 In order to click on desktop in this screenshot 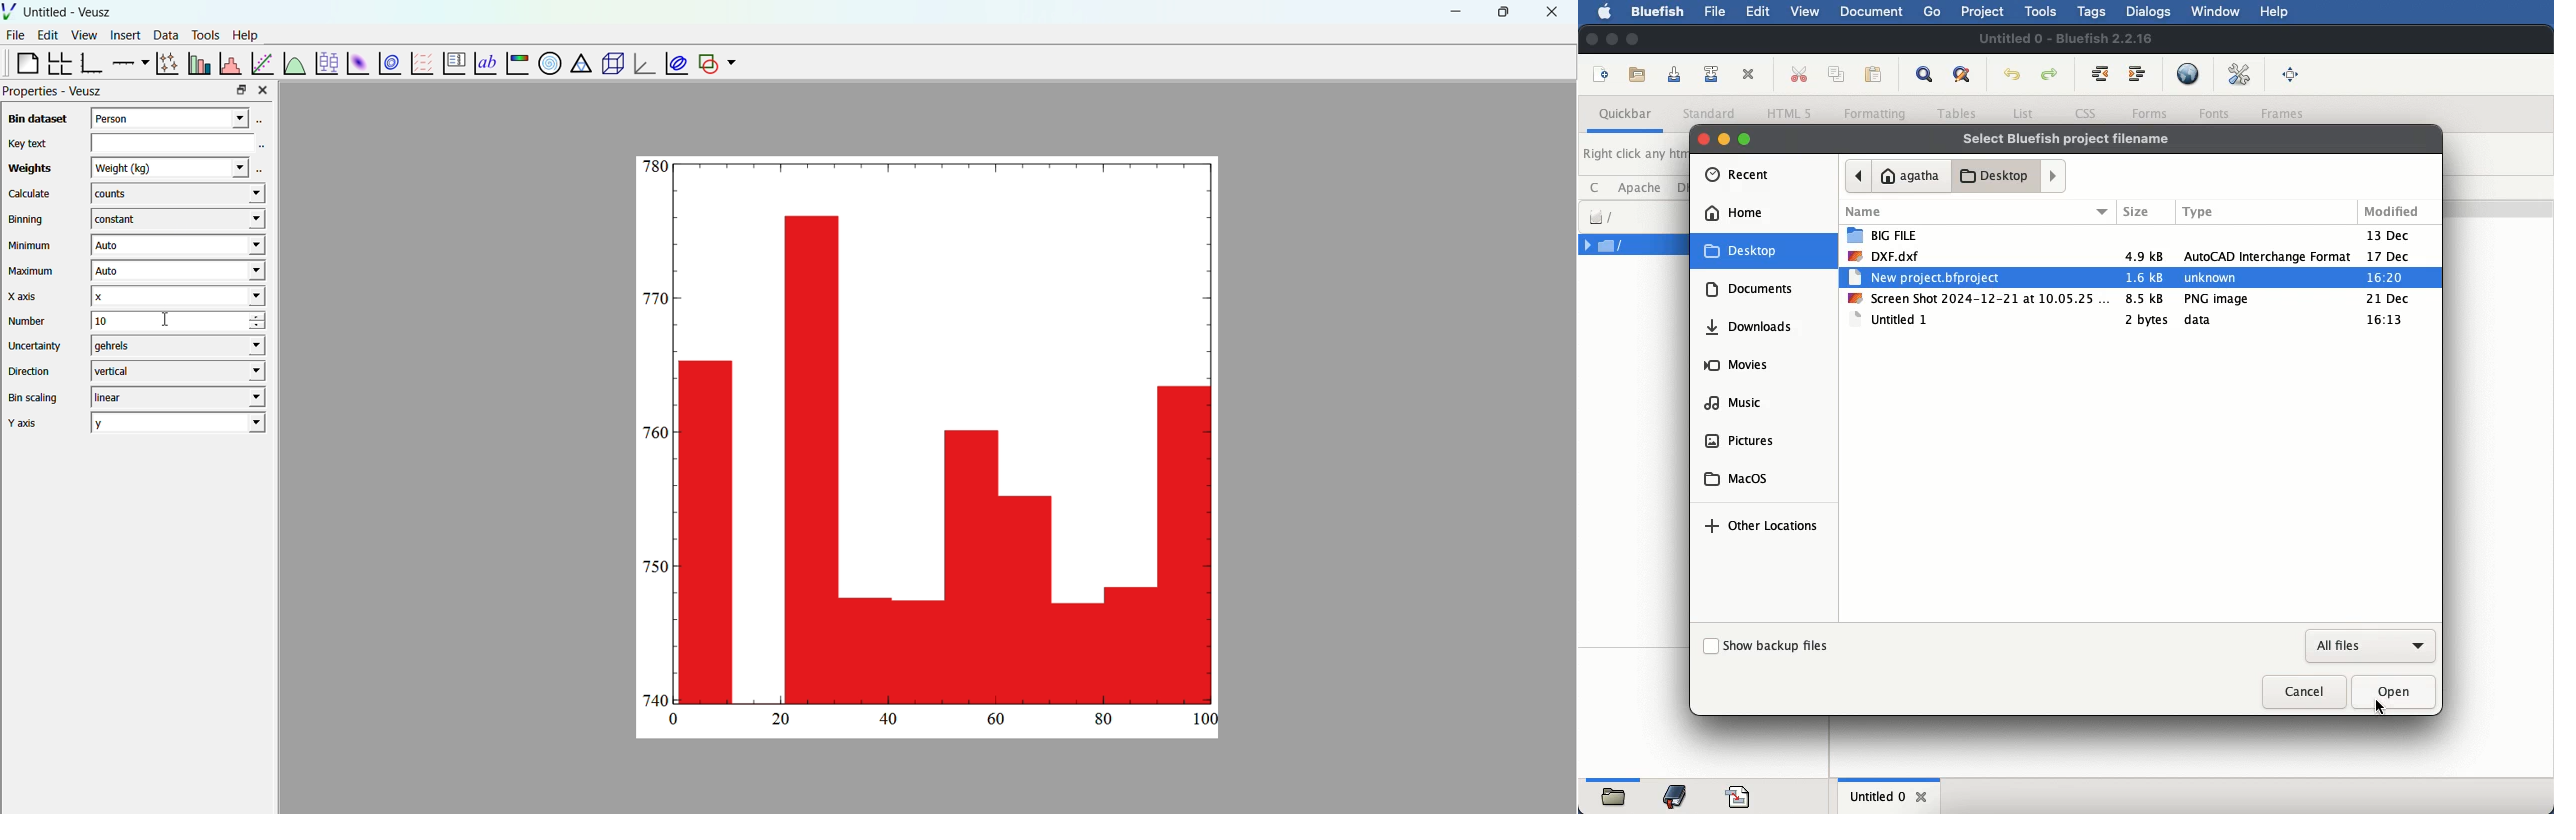, I will do `click(1740, 247)`.